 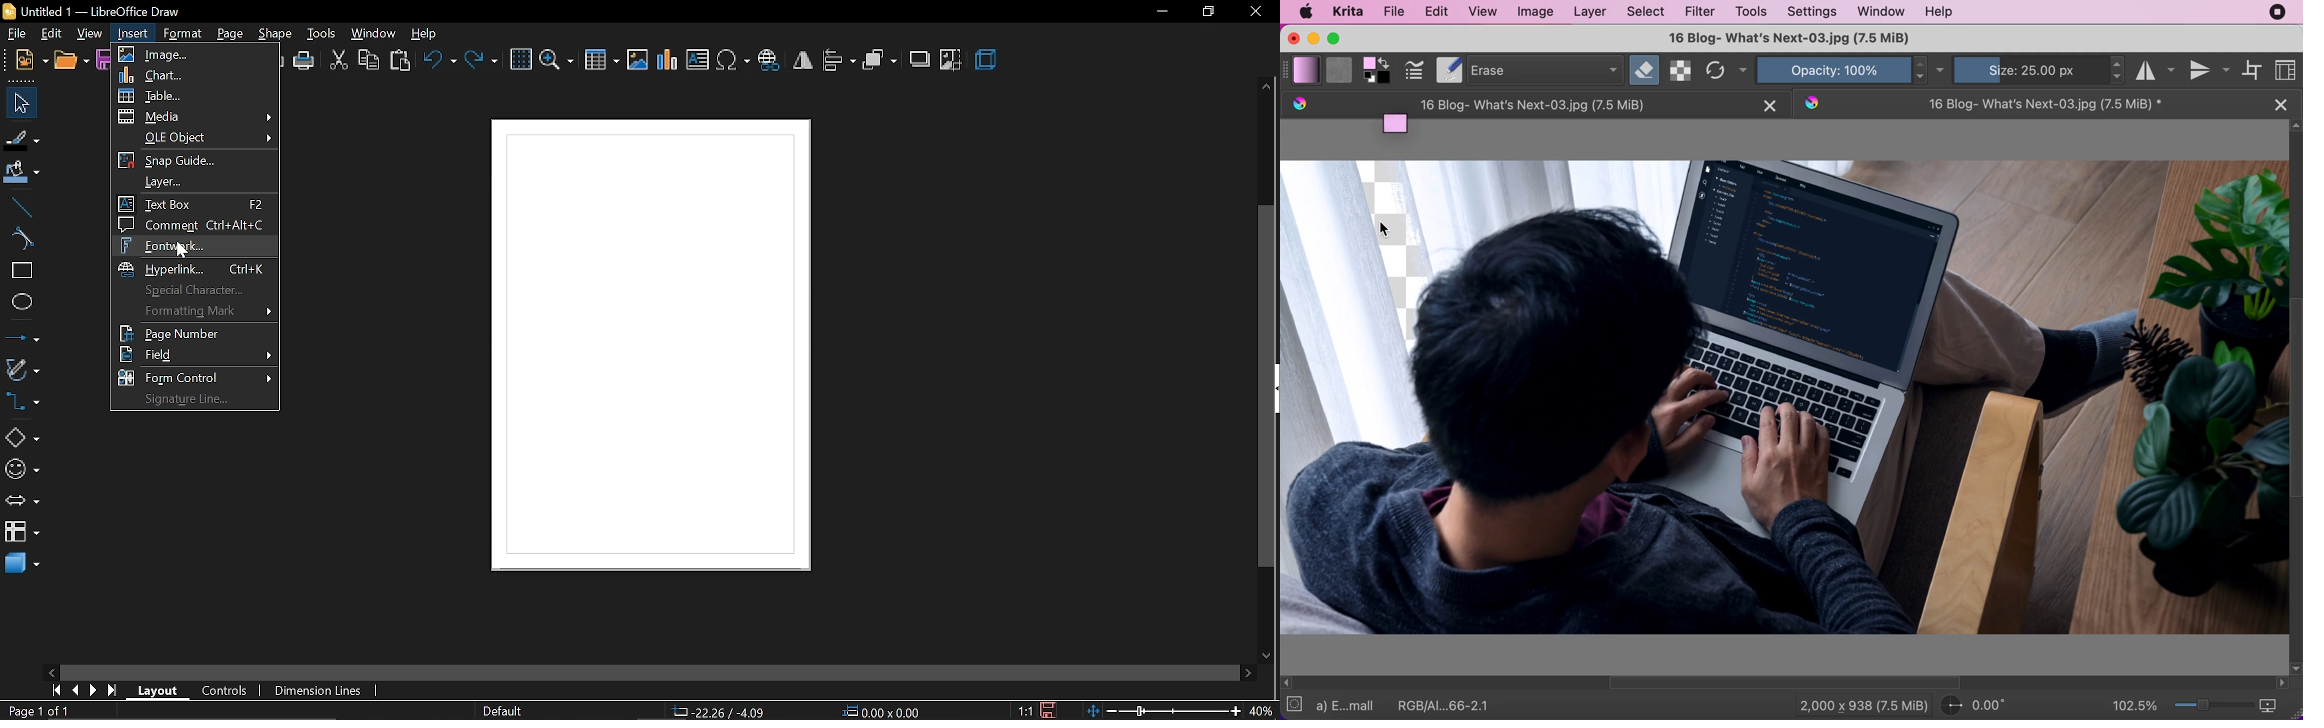 What do you see at coordinates (338, 61) in the screenshot?
I see `cut ` at bounding box center [338, 61].